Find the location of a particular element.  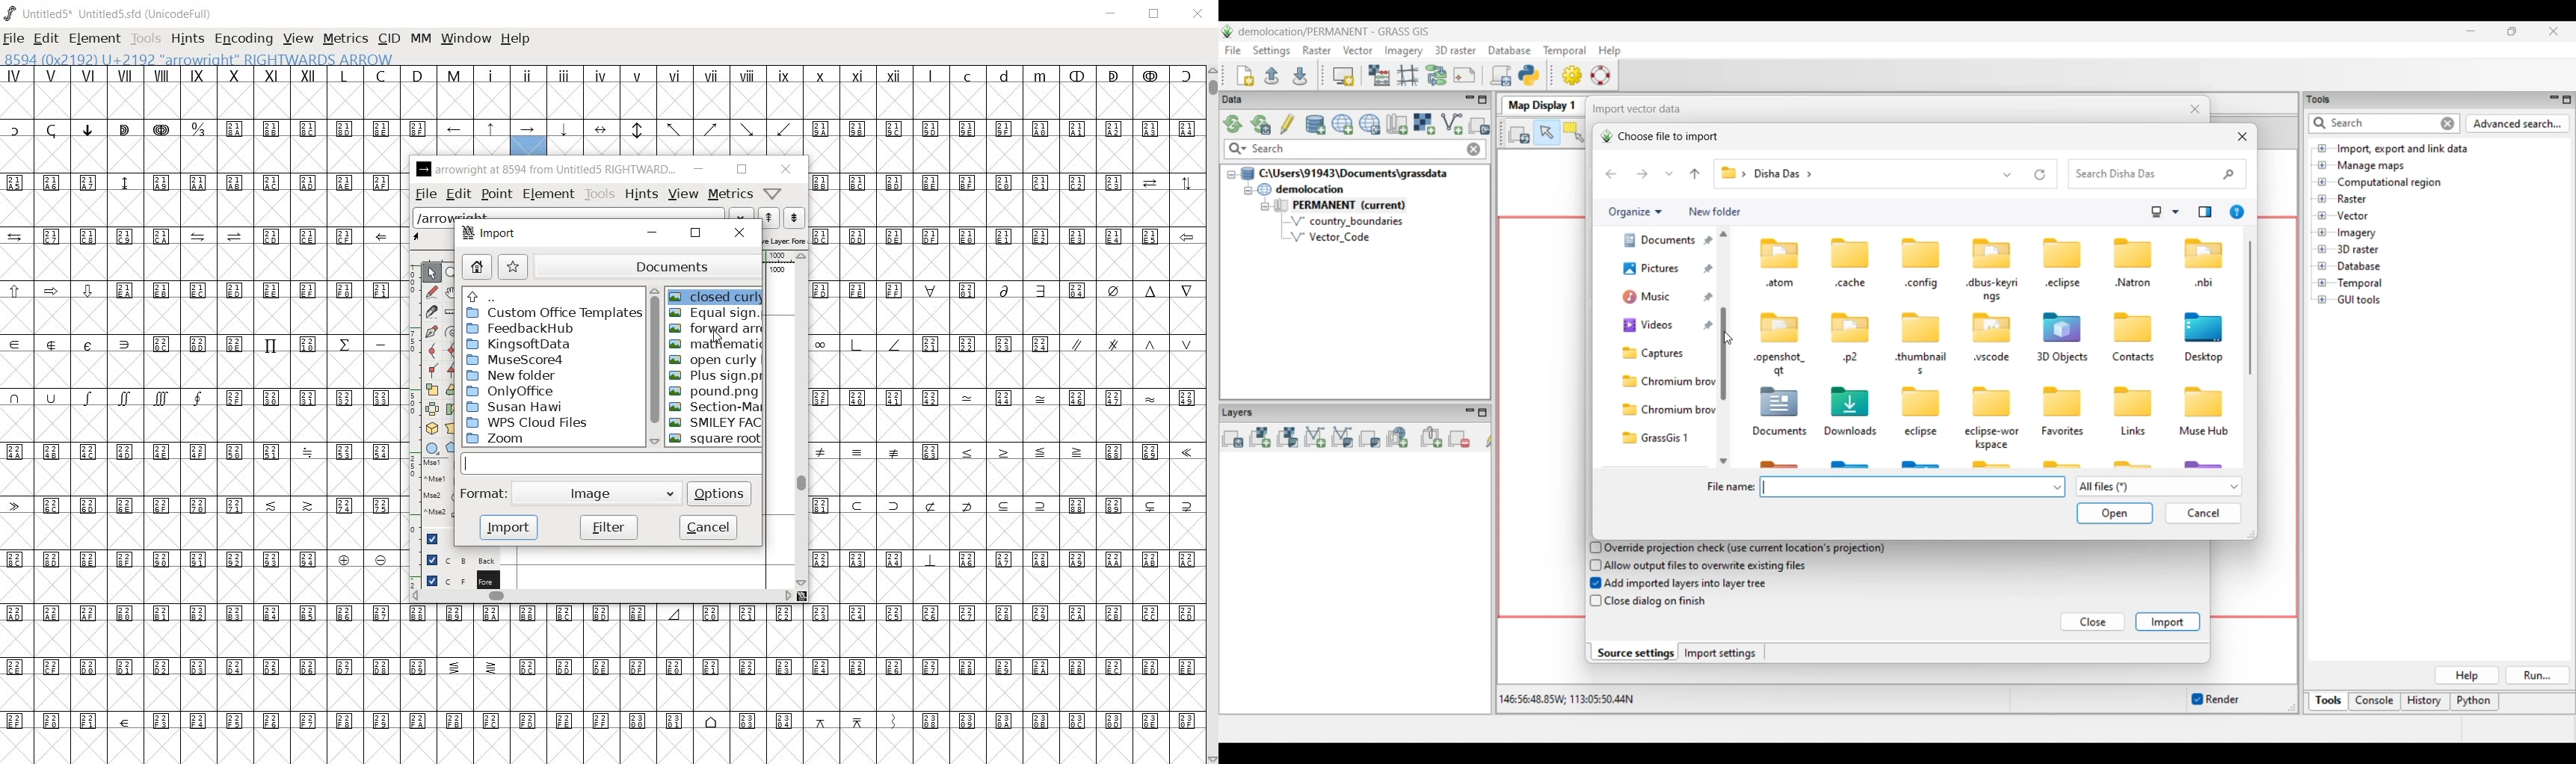

perform a perspective transformation on the selection is located at coordinates (452, 428).